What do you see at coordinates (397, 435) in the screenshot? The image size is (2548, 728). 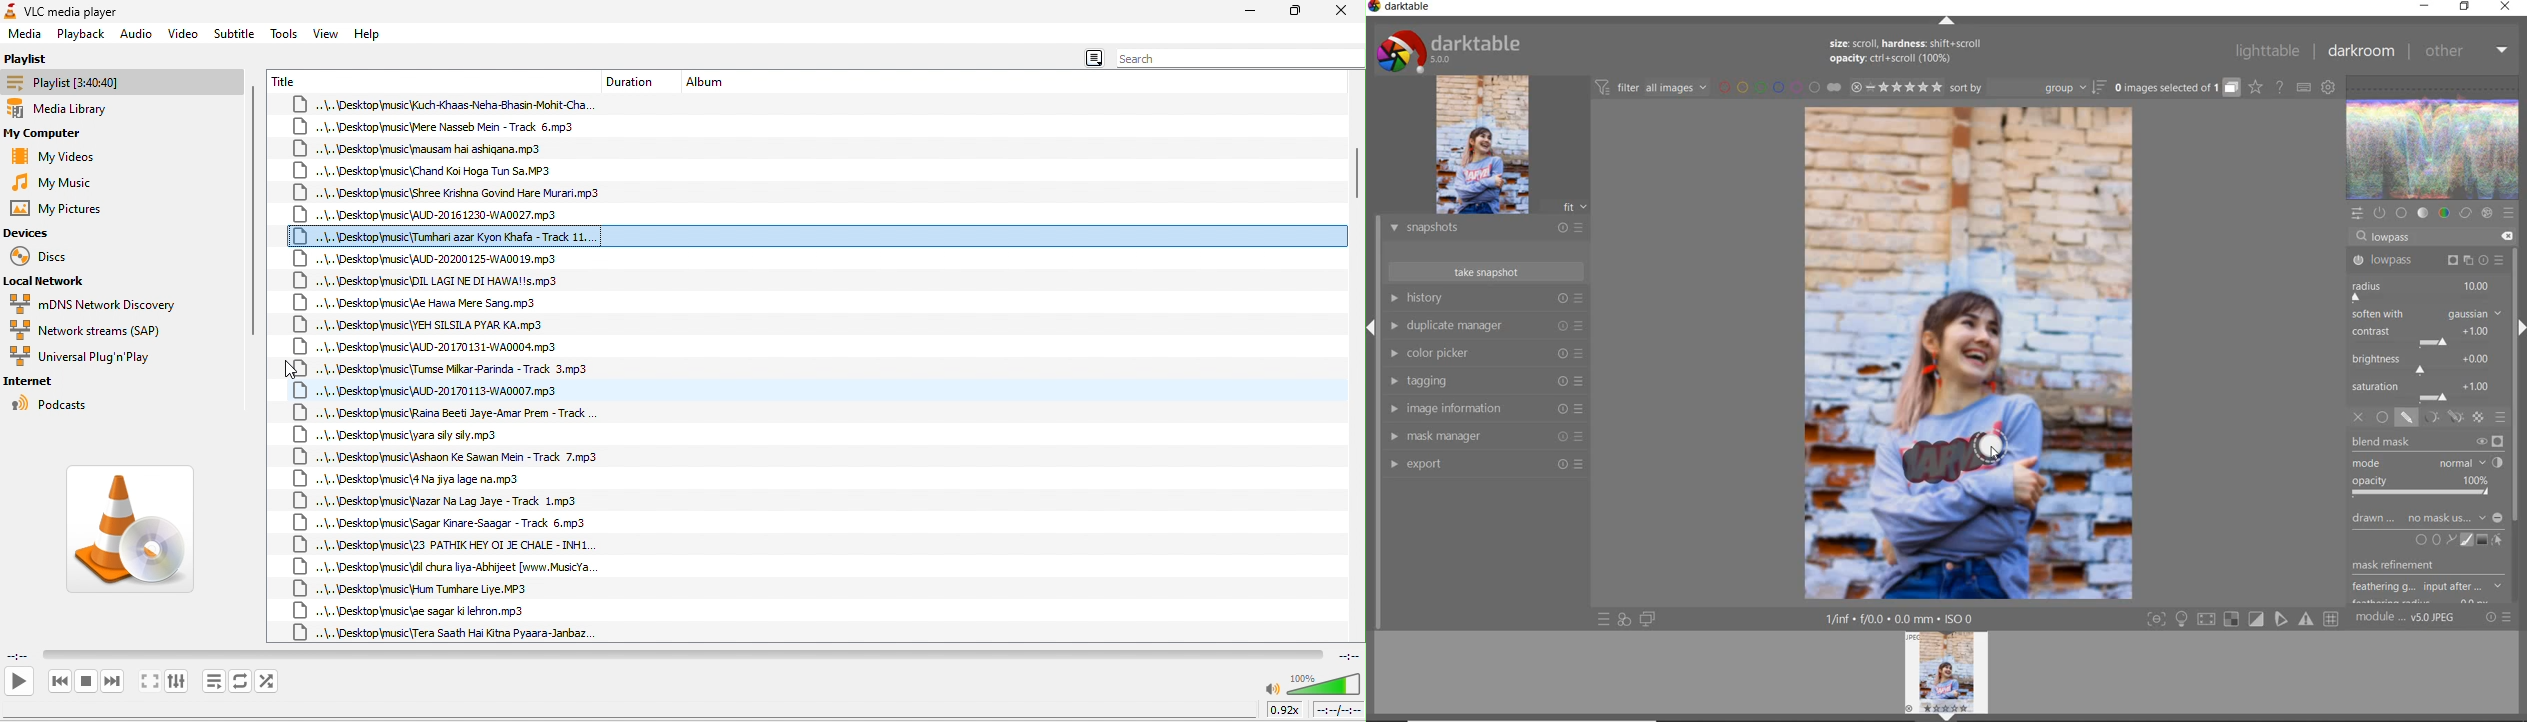 I see `..\..\Desktop\music\yara sy sly.mp3` at bounding box center [397, 435].